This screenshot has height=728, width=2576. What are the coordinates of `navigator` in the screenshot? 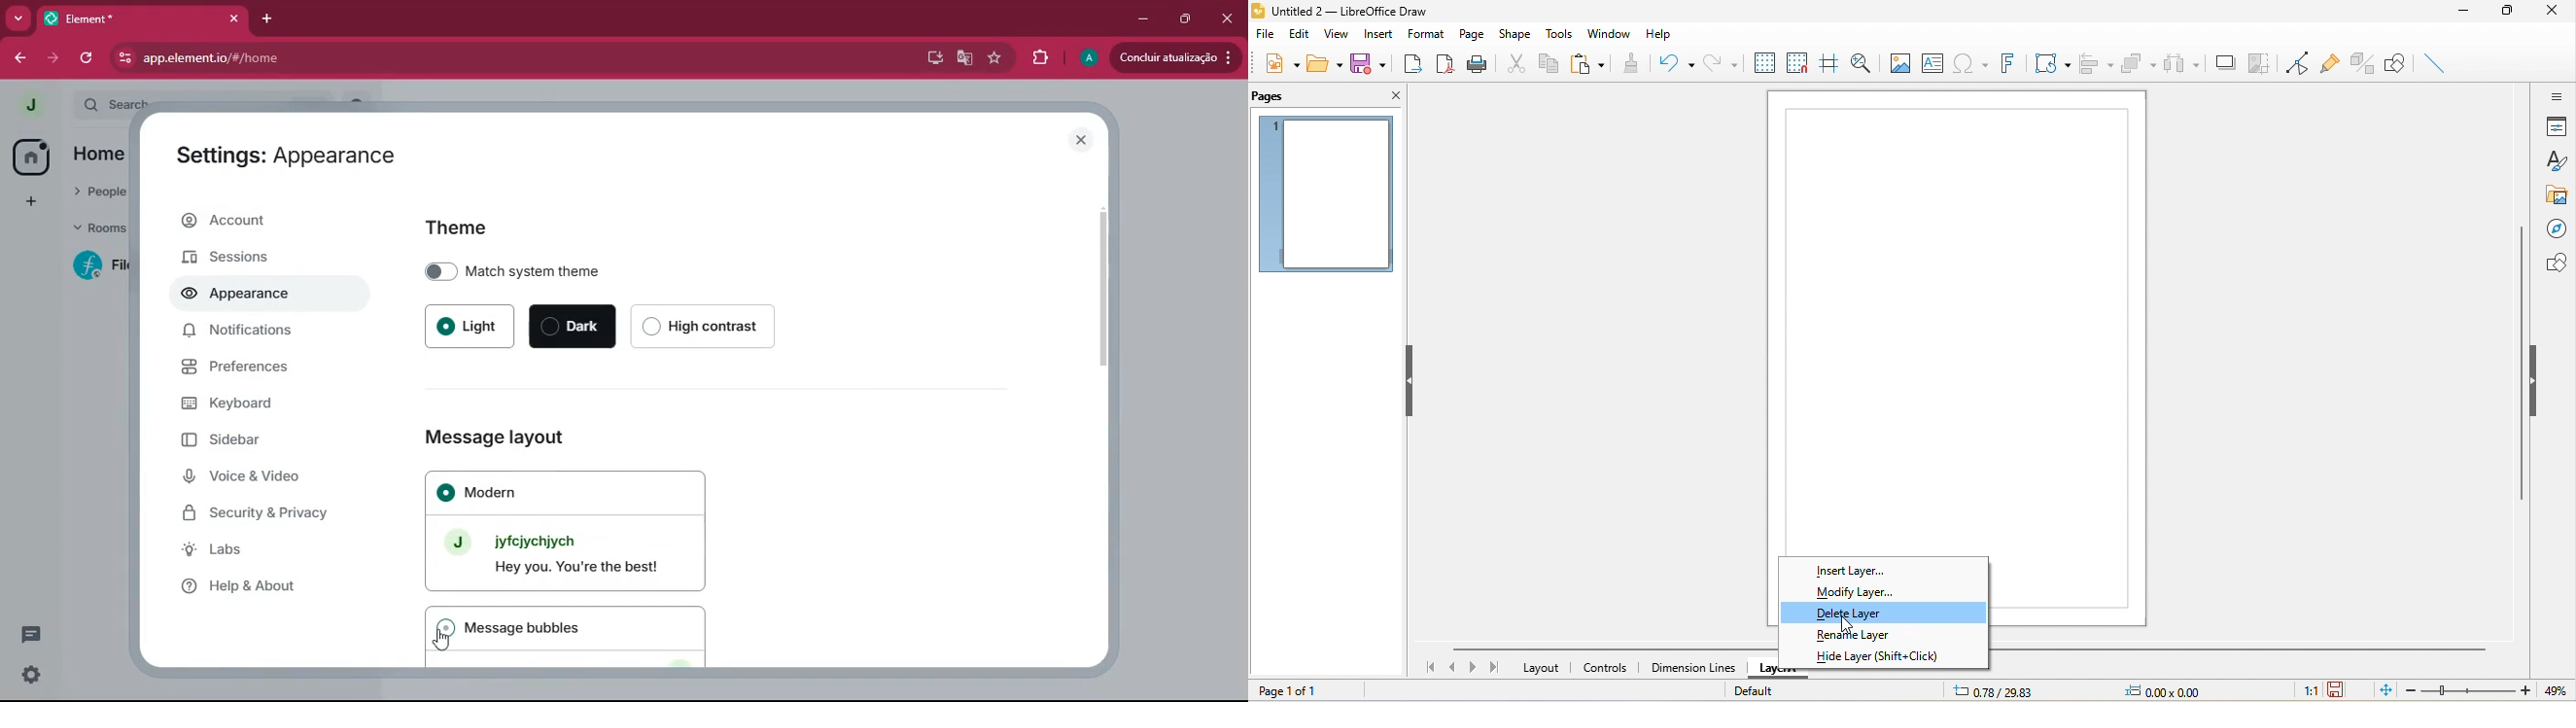 It's located at (2554, 226).